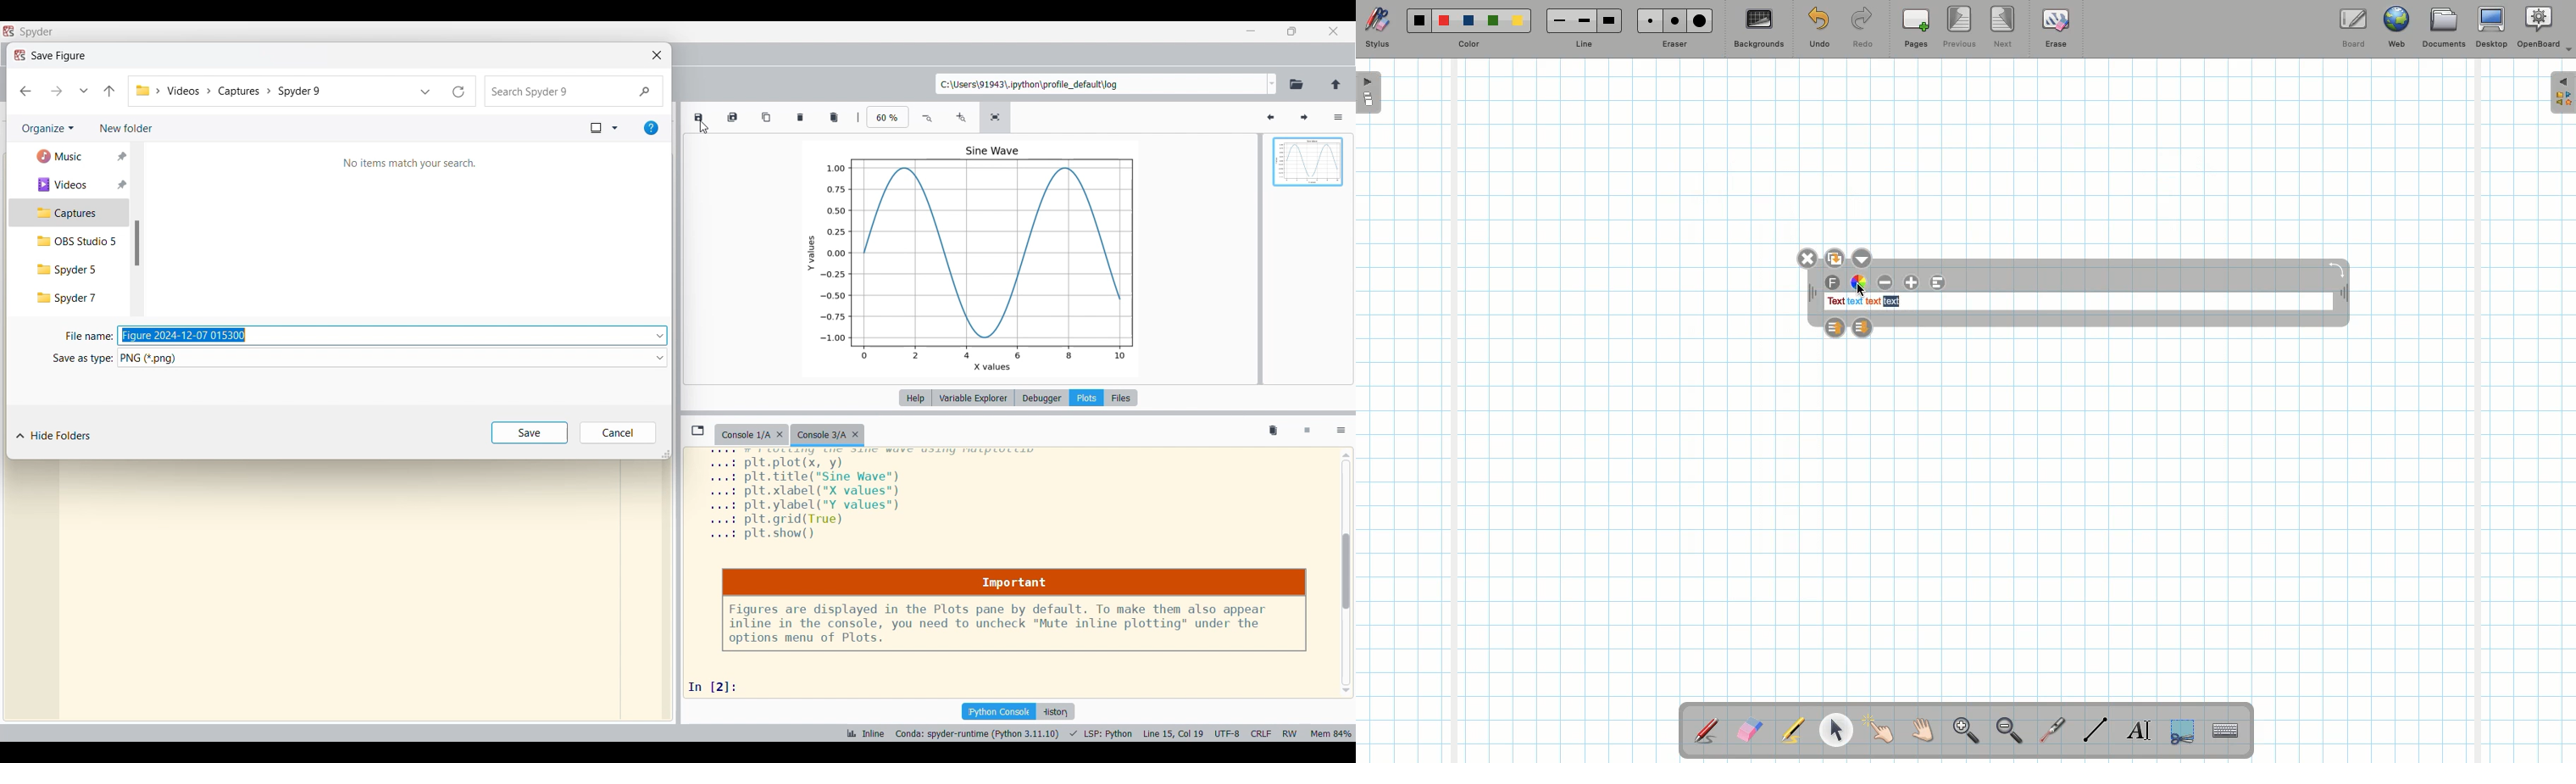  Describe the element at coordinates (834, 117) in the screenshot. I see `Remove all plots` at that location.